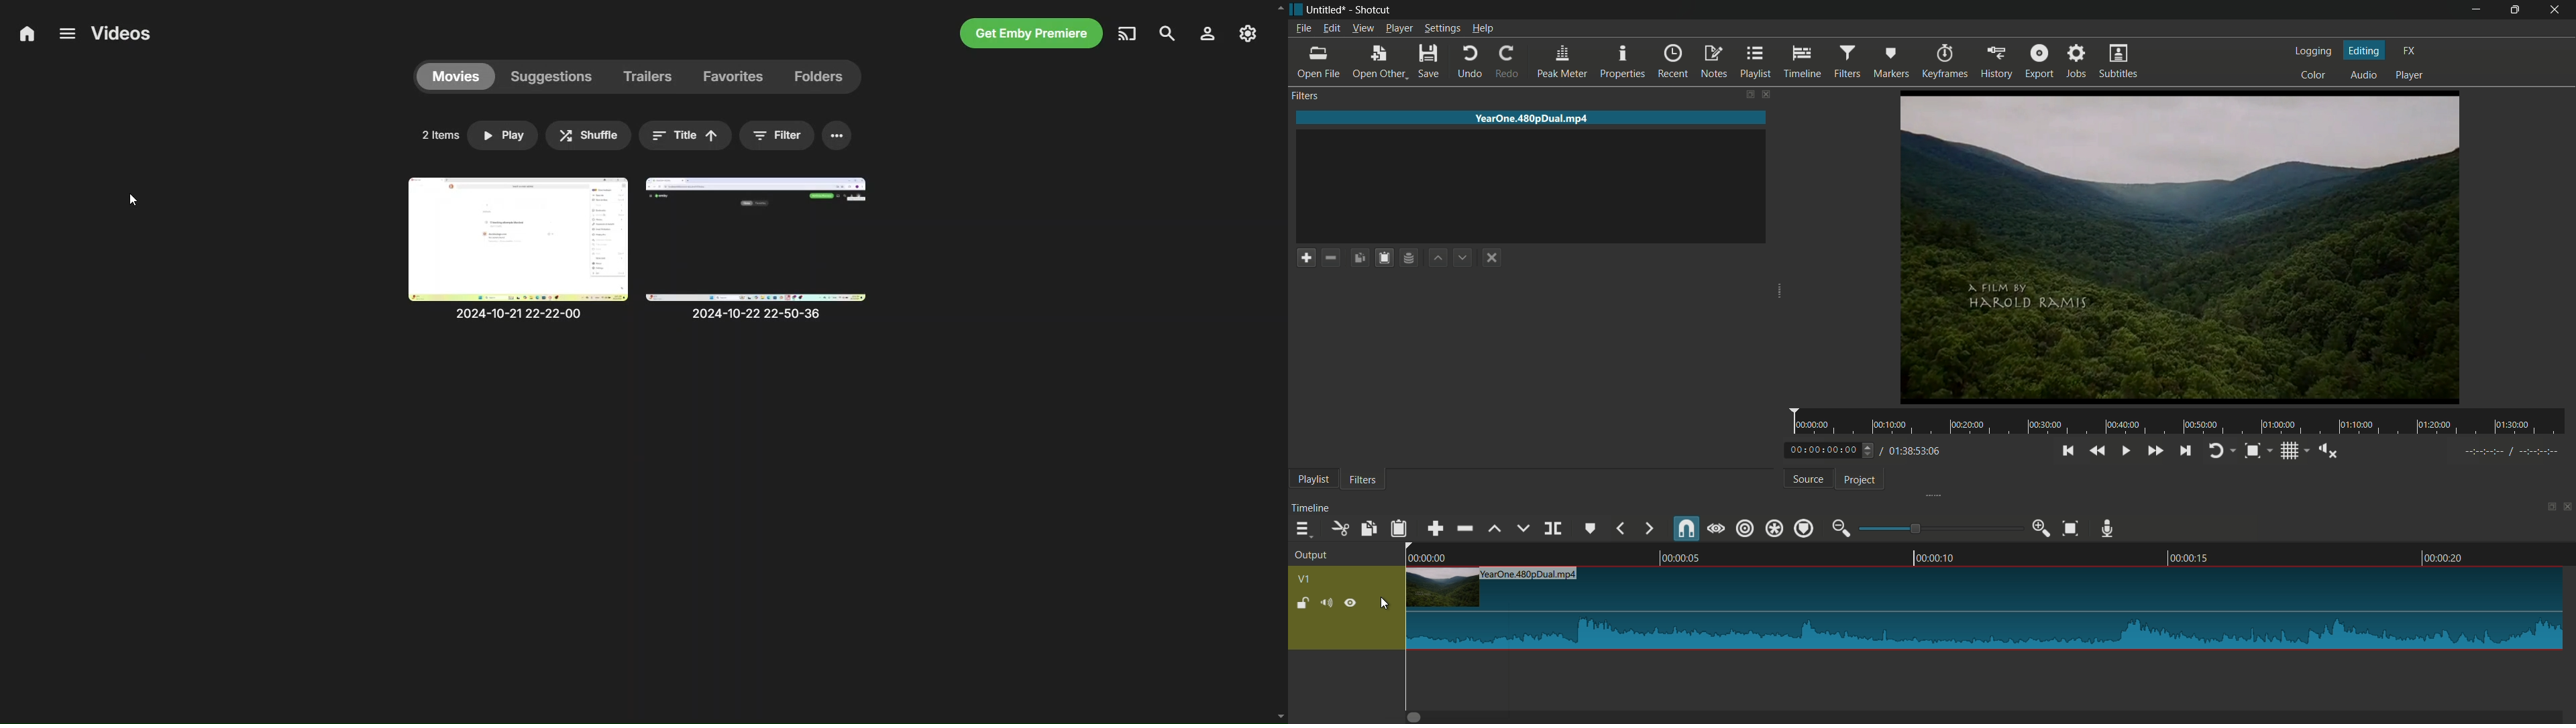 The width and height of the screenshot is (2576, 728). I want to click on remove a filter, so click(1331, 257).